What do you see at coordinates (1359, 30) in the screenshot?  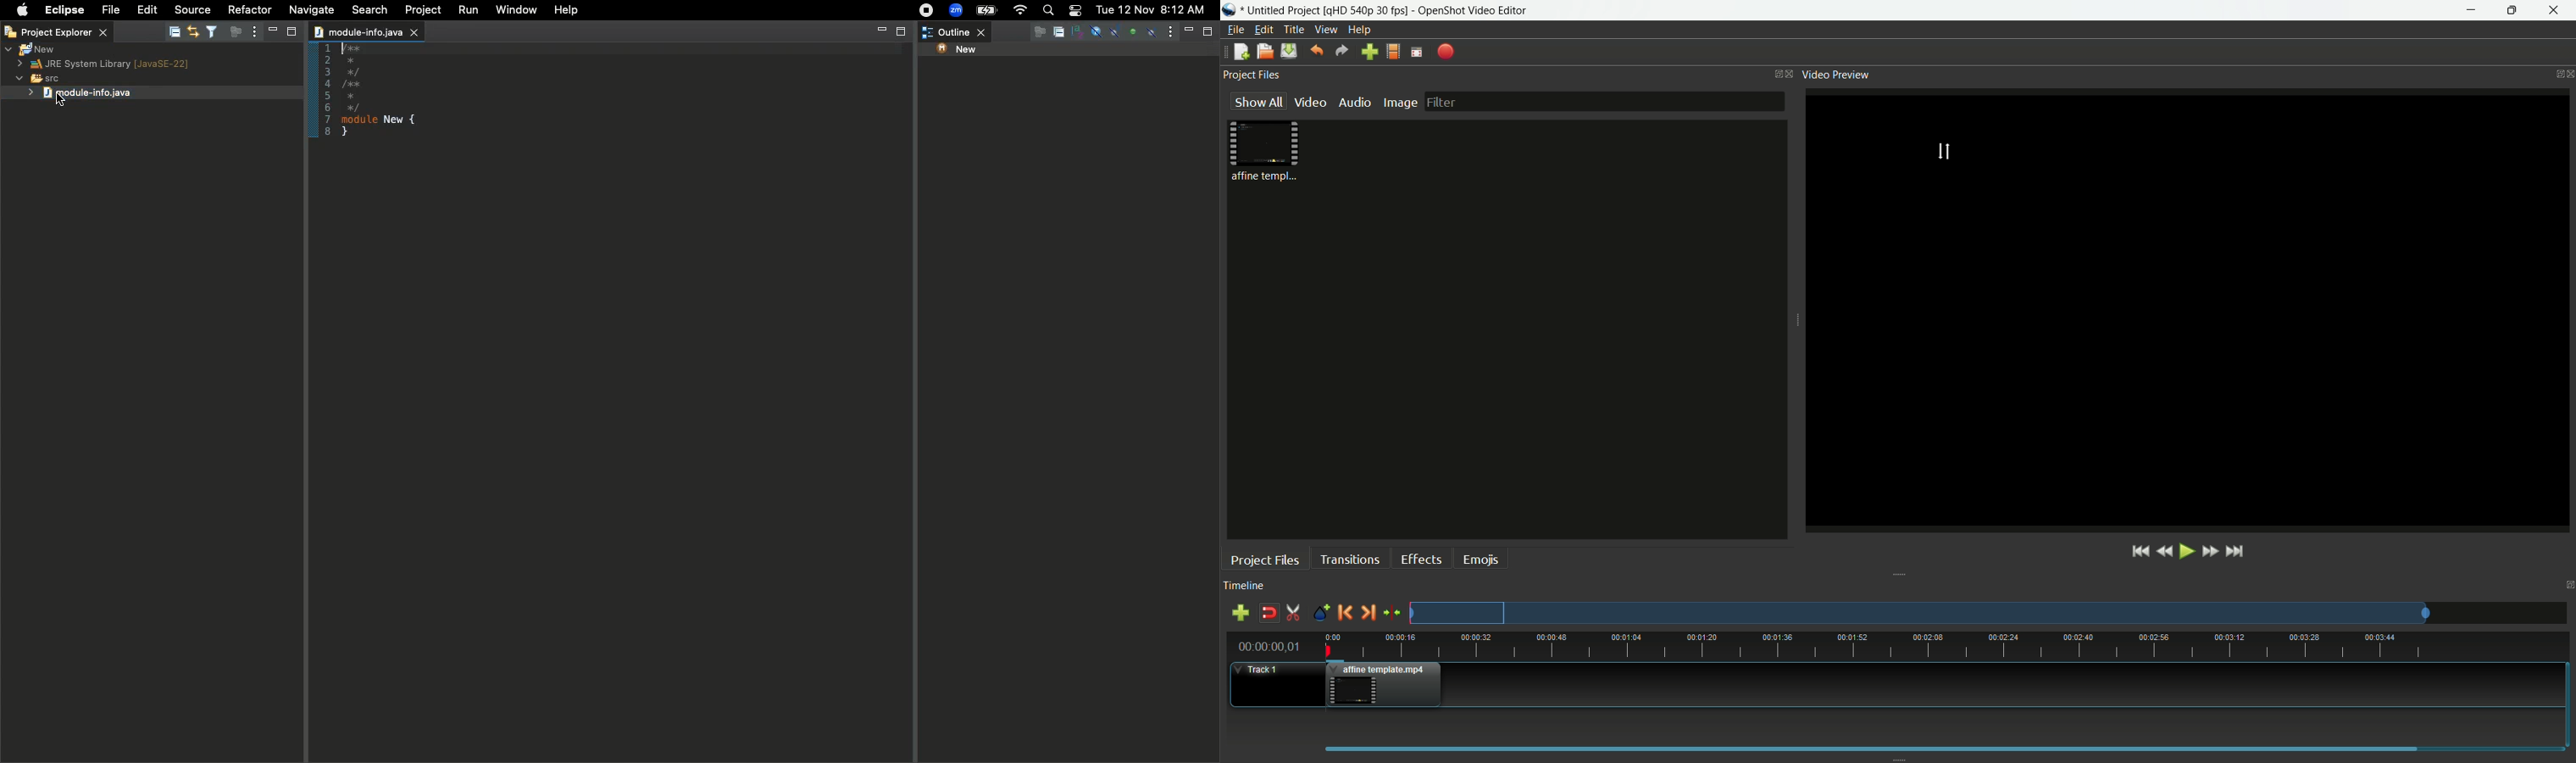 I see `help menu` at bounding box center [1359, 30].